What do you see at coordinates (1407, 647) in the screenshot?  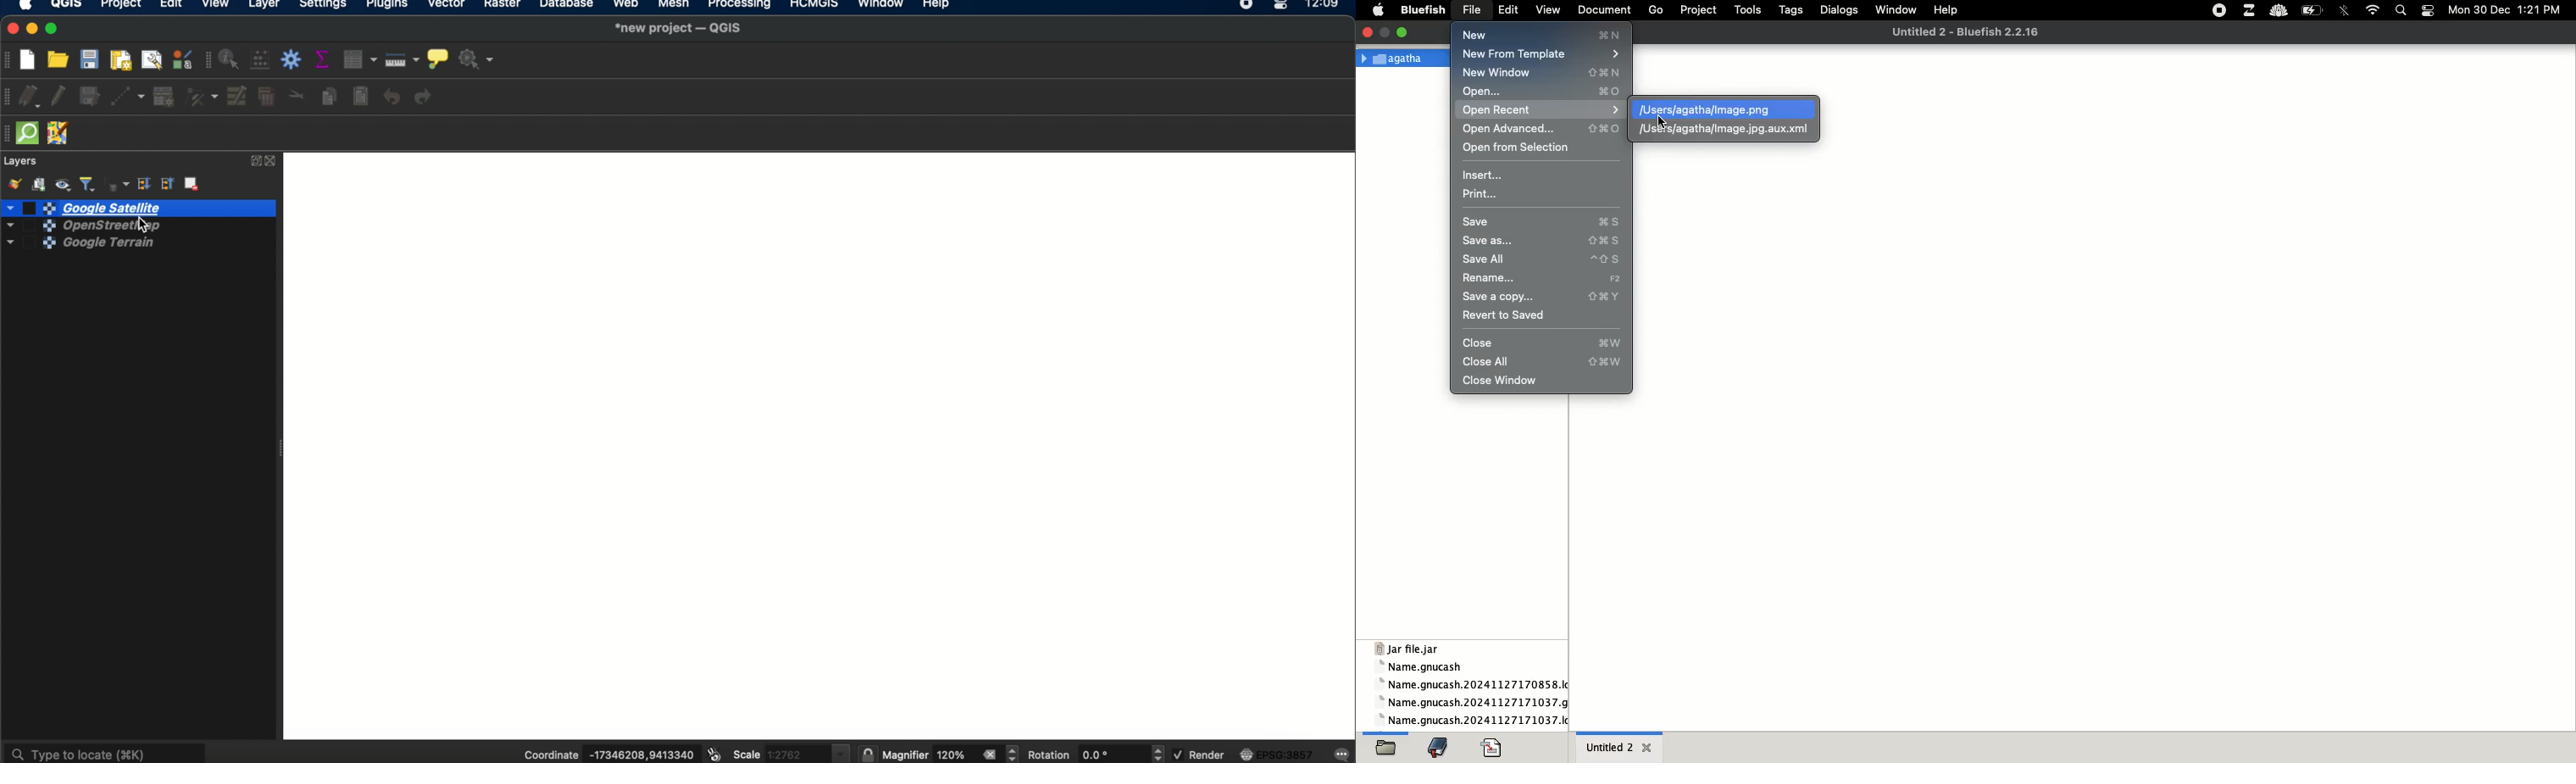 I see `jar file jar` at bounding box center [1407, 647].